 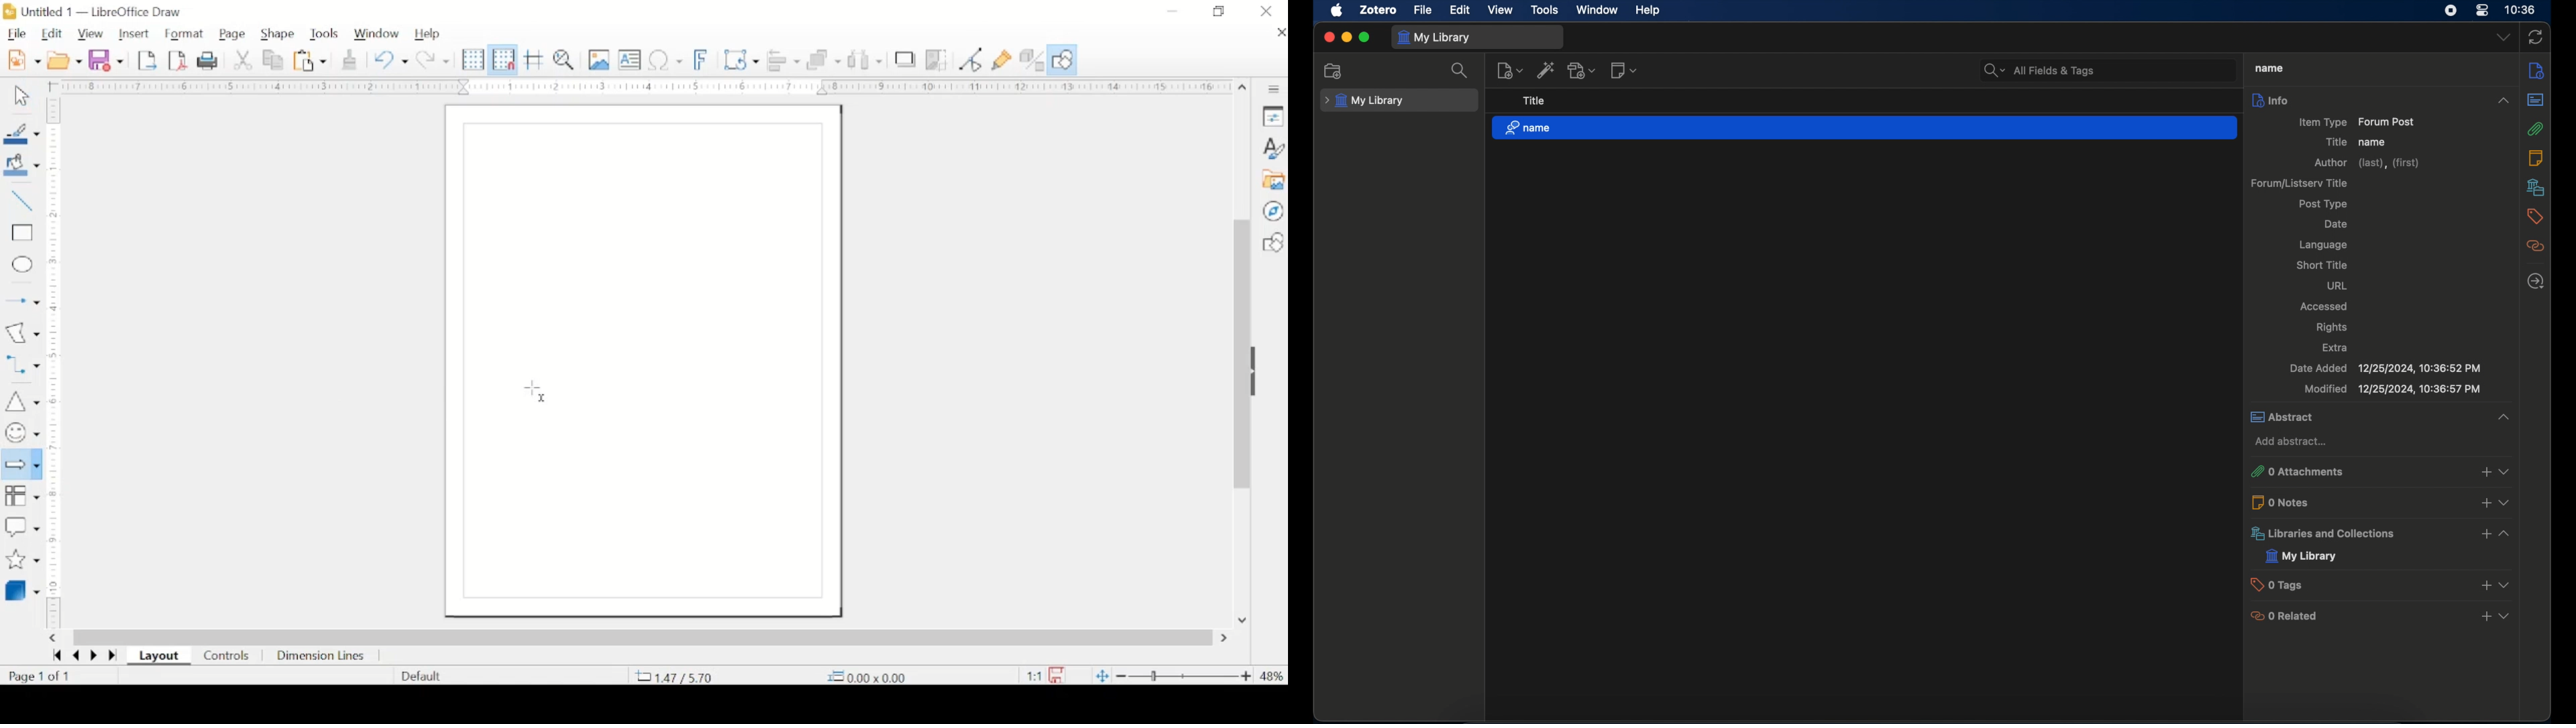 What do you see at coordinates (2382, 616) in the screenshot?
I see `0 related` at bounding box center [2382, 616].